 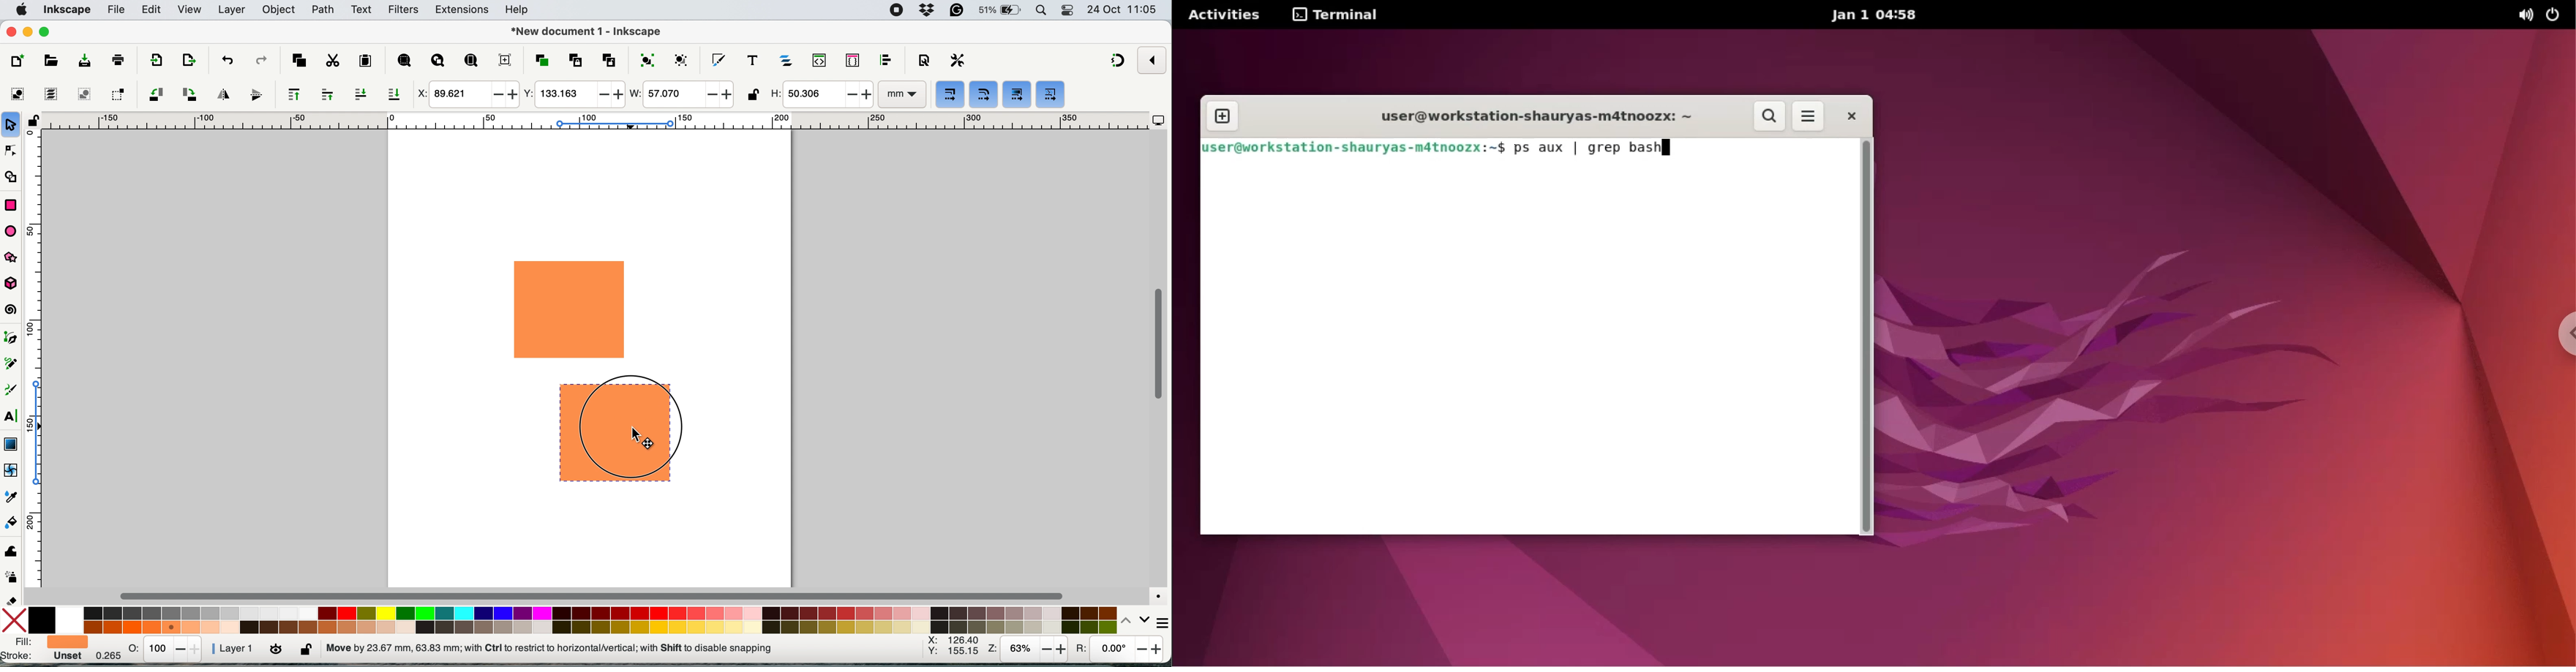 What do you see at coordinates (683, 59) in the screenshot?
I see `ungroup` at bounding box center [683, 59].